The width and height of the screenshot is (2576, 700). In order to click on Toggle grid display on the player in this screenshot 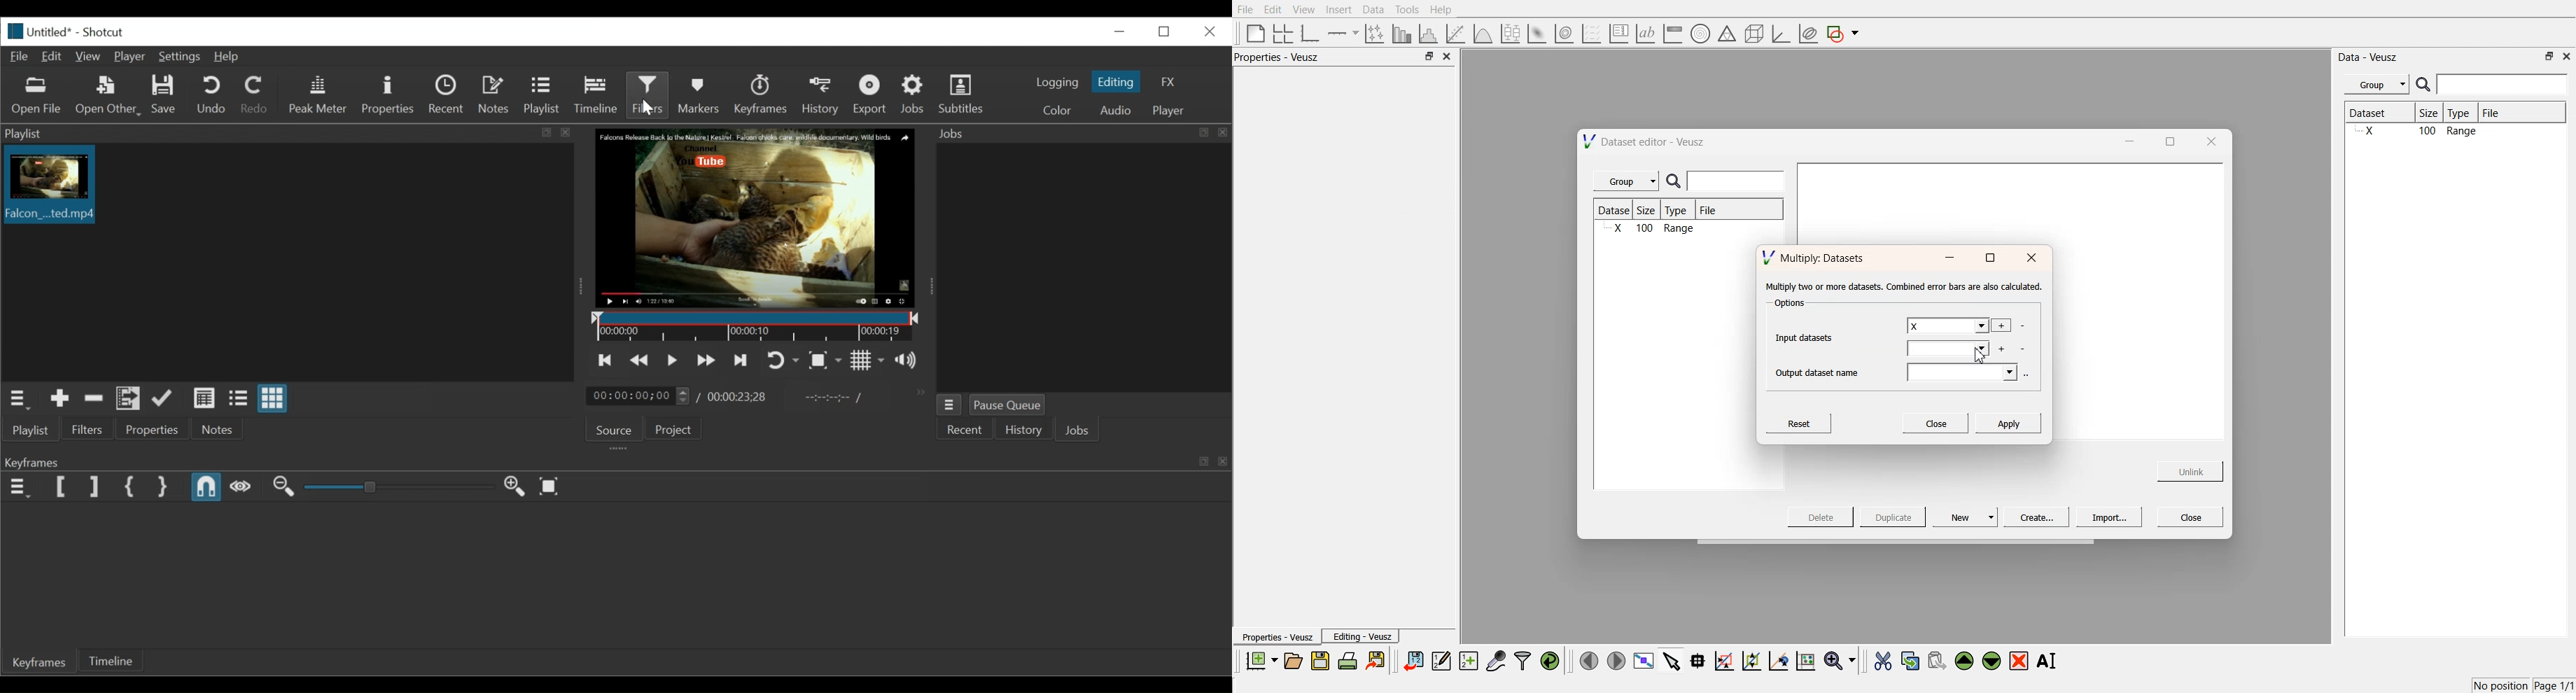, I will do `click(868, 361)`.